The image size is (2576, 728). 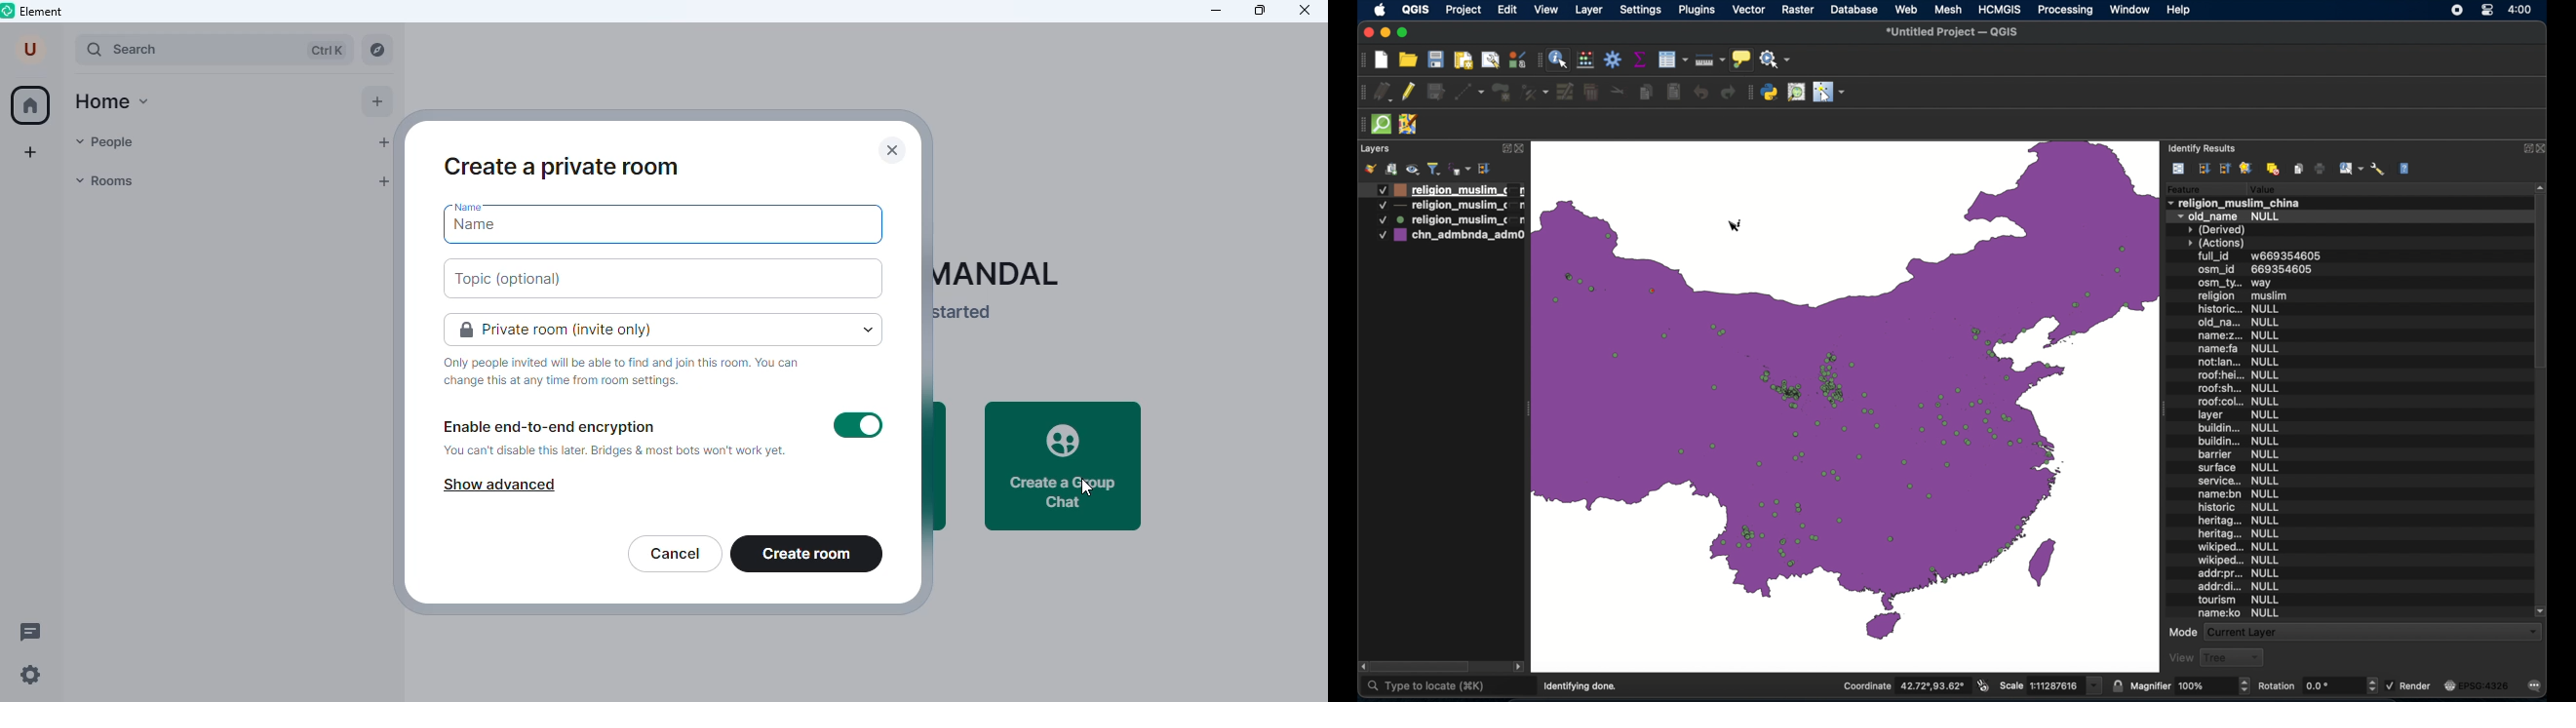 What do you see at coordinates (616, 451) in the screenshot?
I see `you can disable this later. Bridges & most bots won't work yet.` at bounding box center [616, 451].